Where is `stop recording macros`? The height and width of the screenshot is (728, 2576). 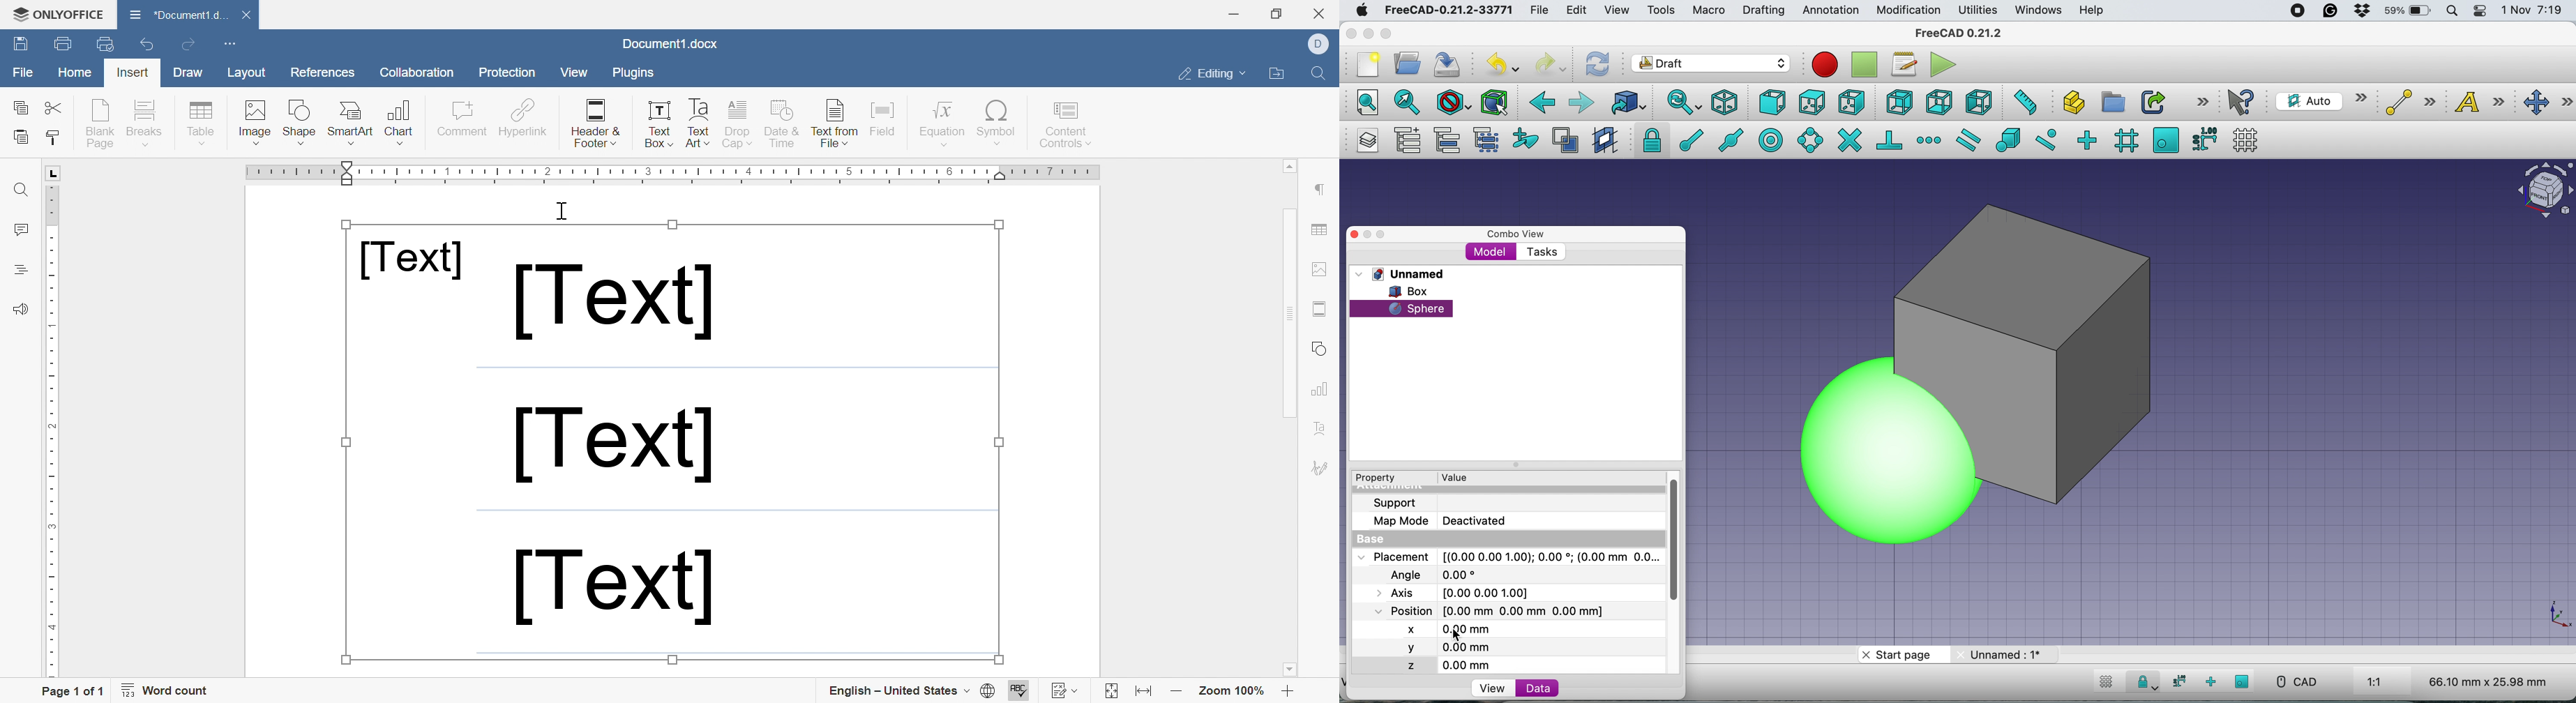 stop recording macros is located at coordinates (1867, 65).